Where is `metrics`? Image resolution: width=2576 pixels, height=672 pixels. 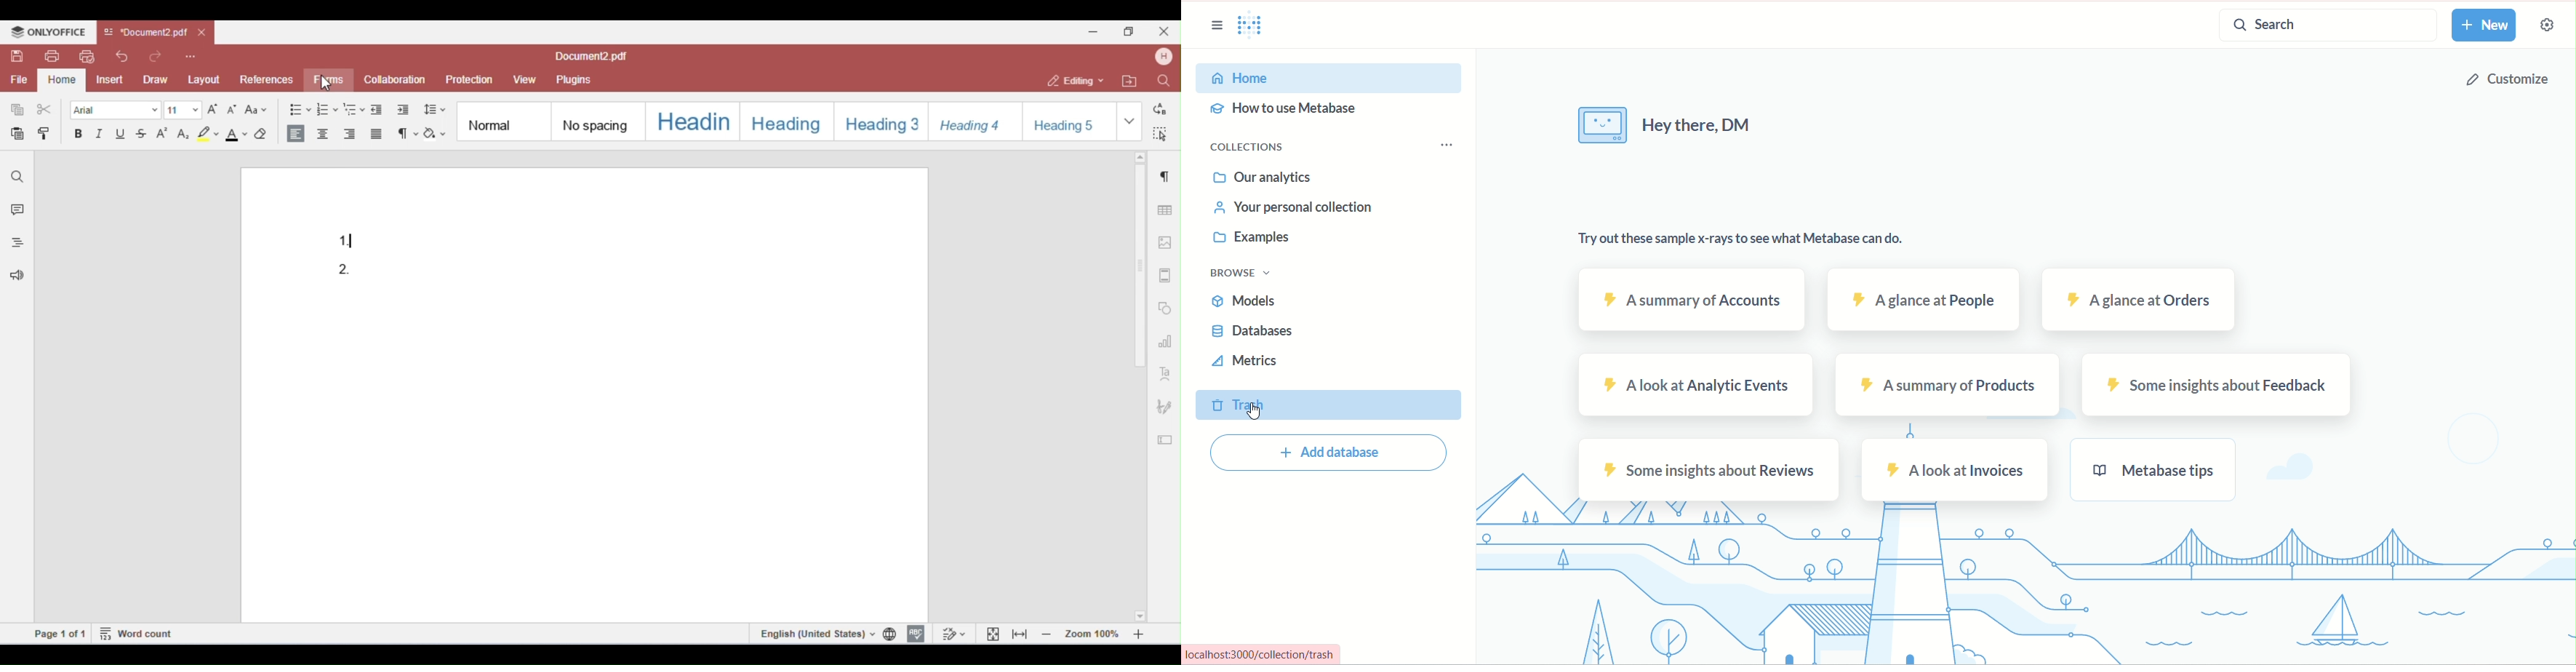 metrics is located at coordinates (1250, 362).